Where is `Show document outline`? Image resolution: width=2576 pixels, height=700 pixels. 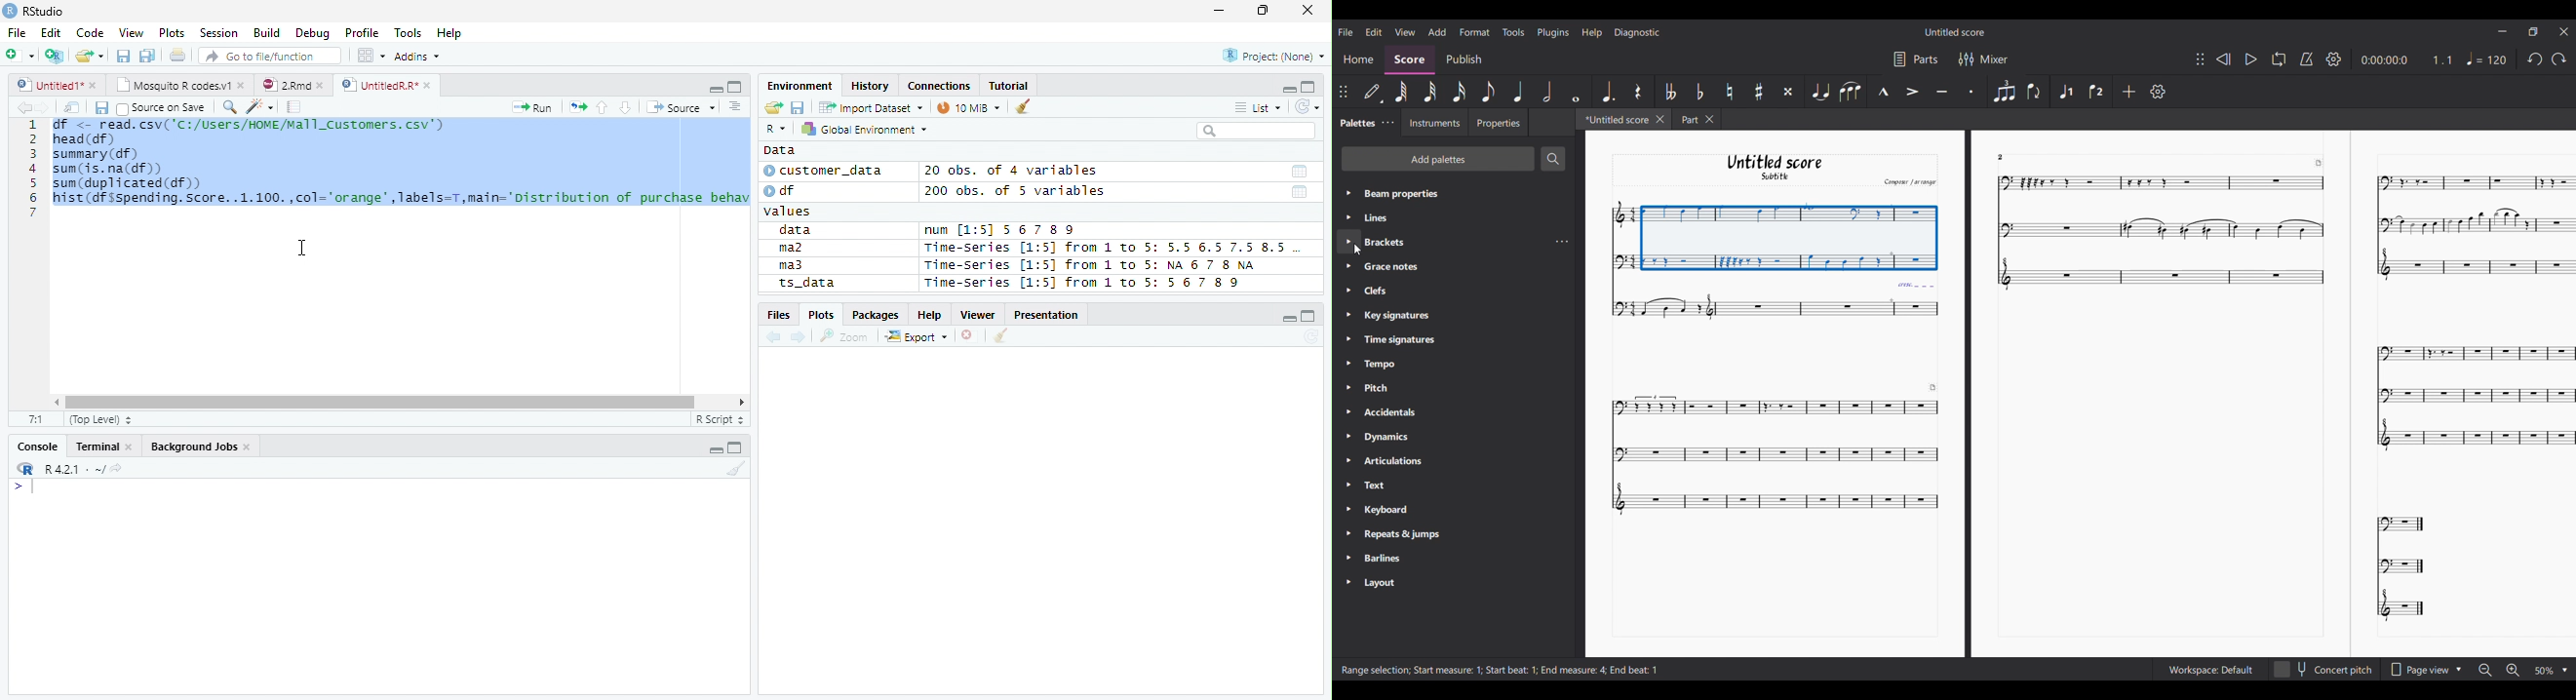 Show document outline is located at coordinates (733, 106).